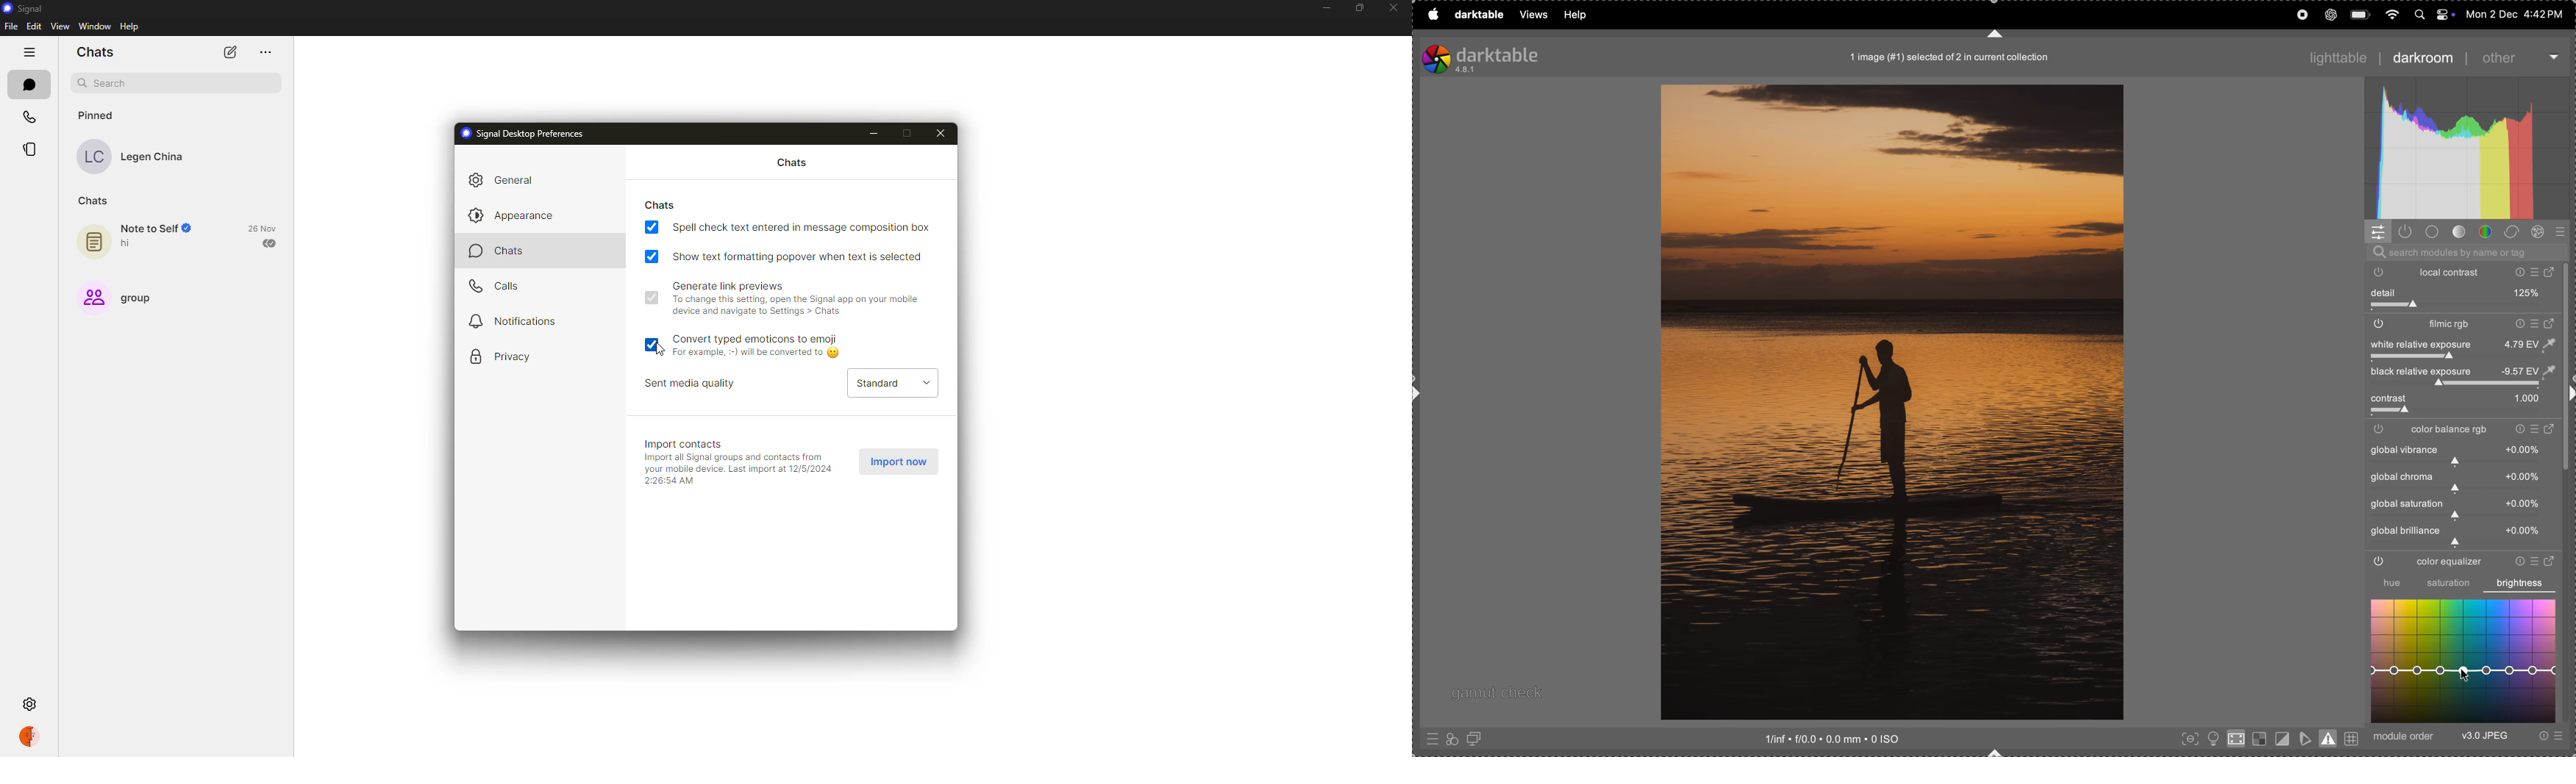 The height and width of the screenshot is (784, 2576). I want to click on current image position, so click(1951, 58).